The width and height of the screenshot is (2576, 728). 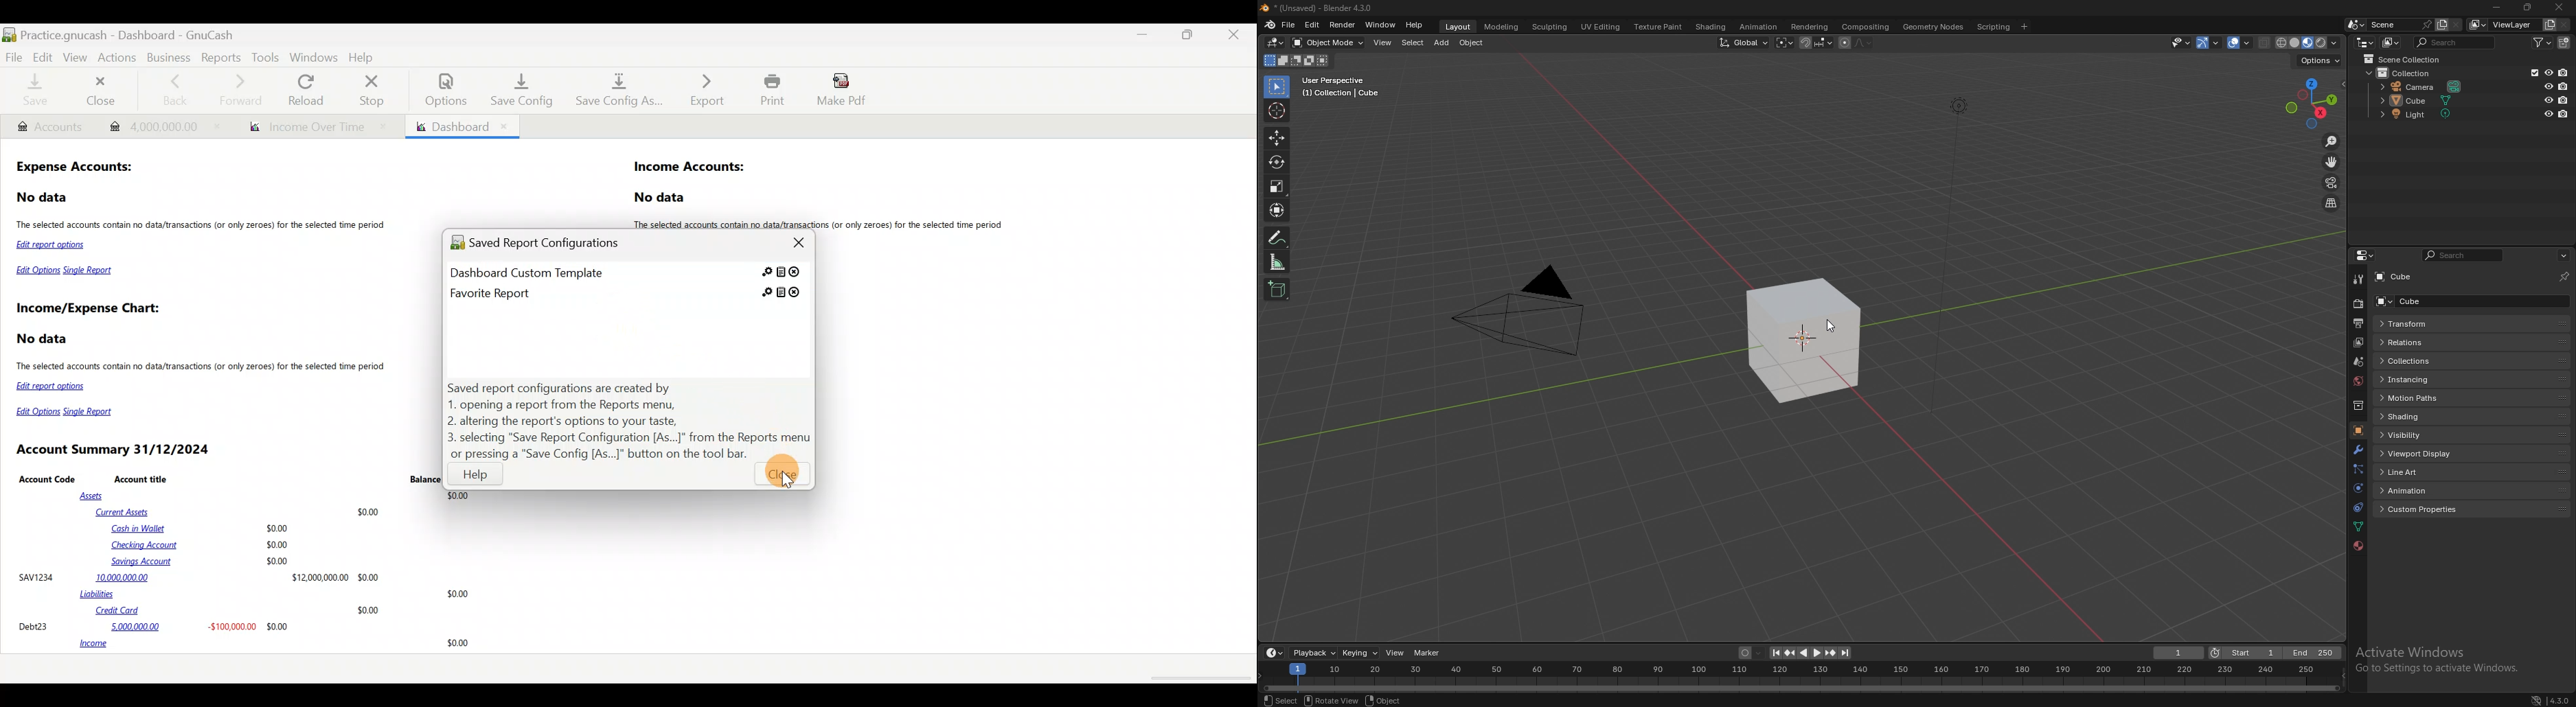 I want to click on Account Code Account title Balance, so click(x=230, y=479).